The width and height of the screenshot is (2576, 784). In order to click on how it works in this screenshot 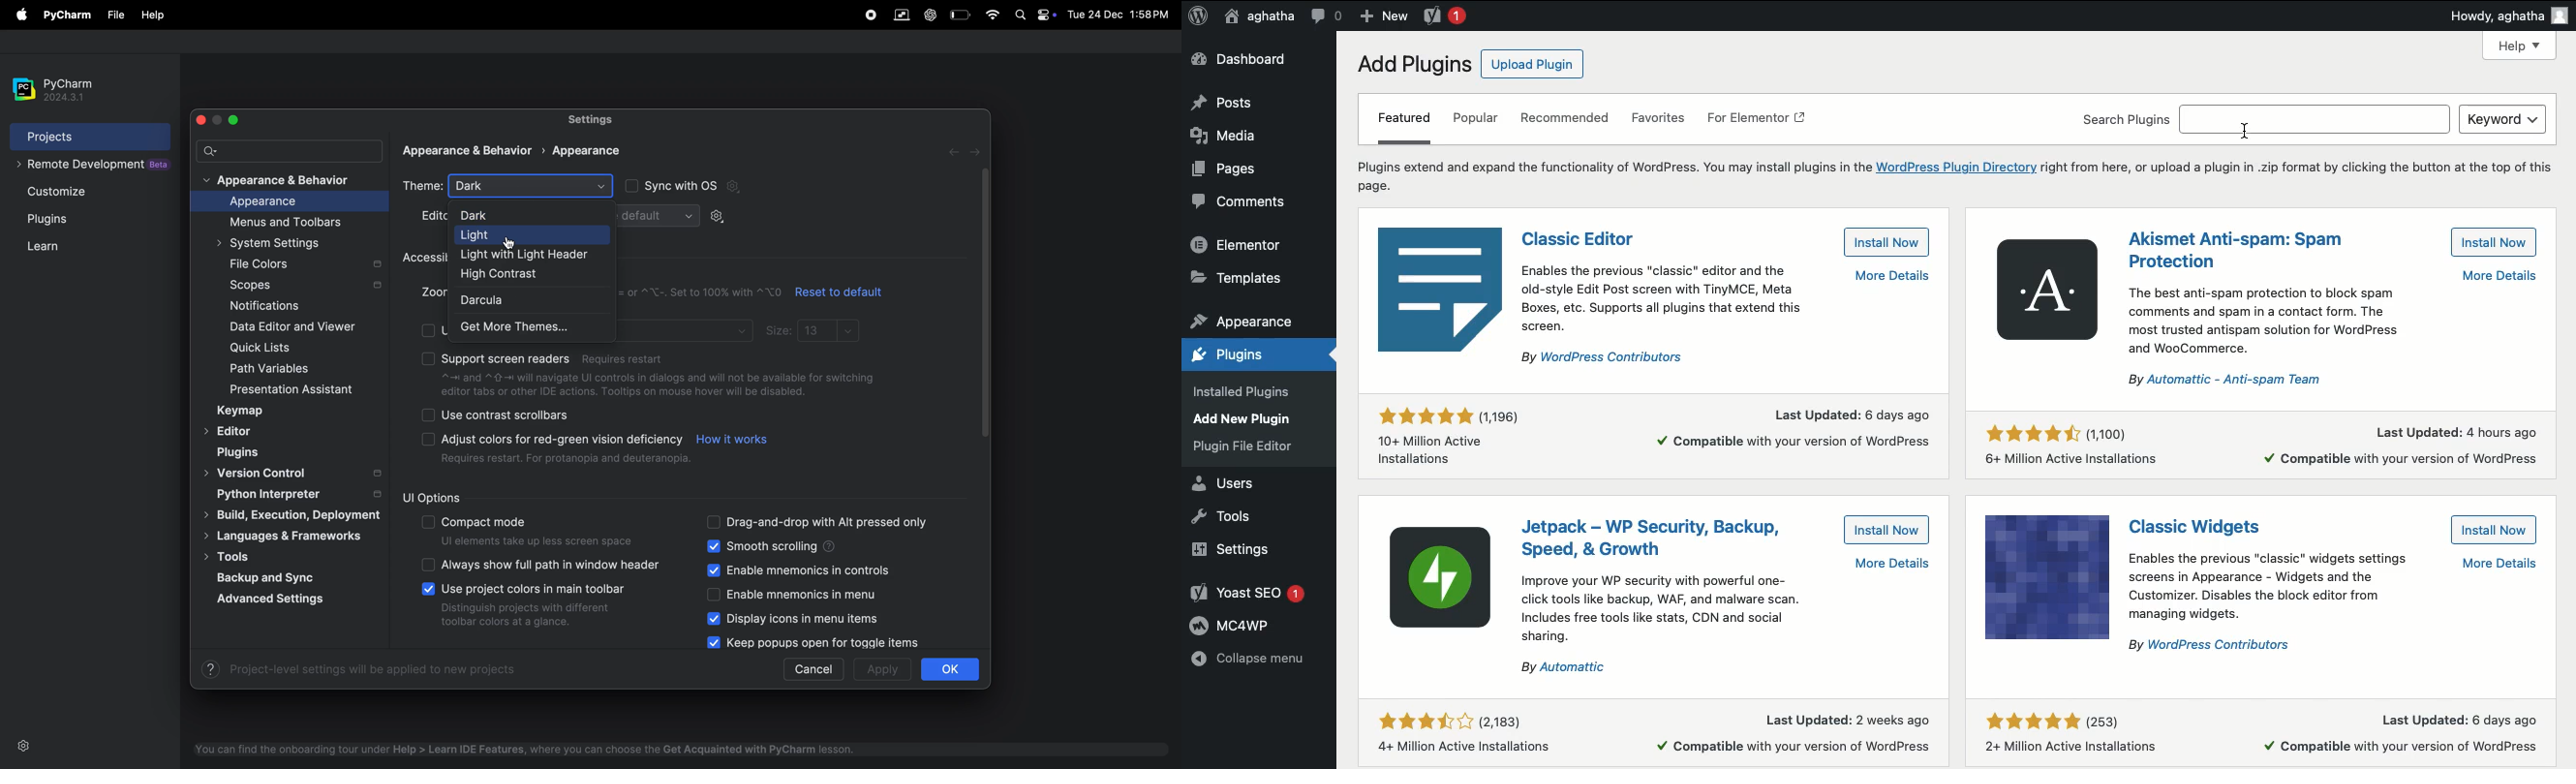, I will do `click(738, 442)`.